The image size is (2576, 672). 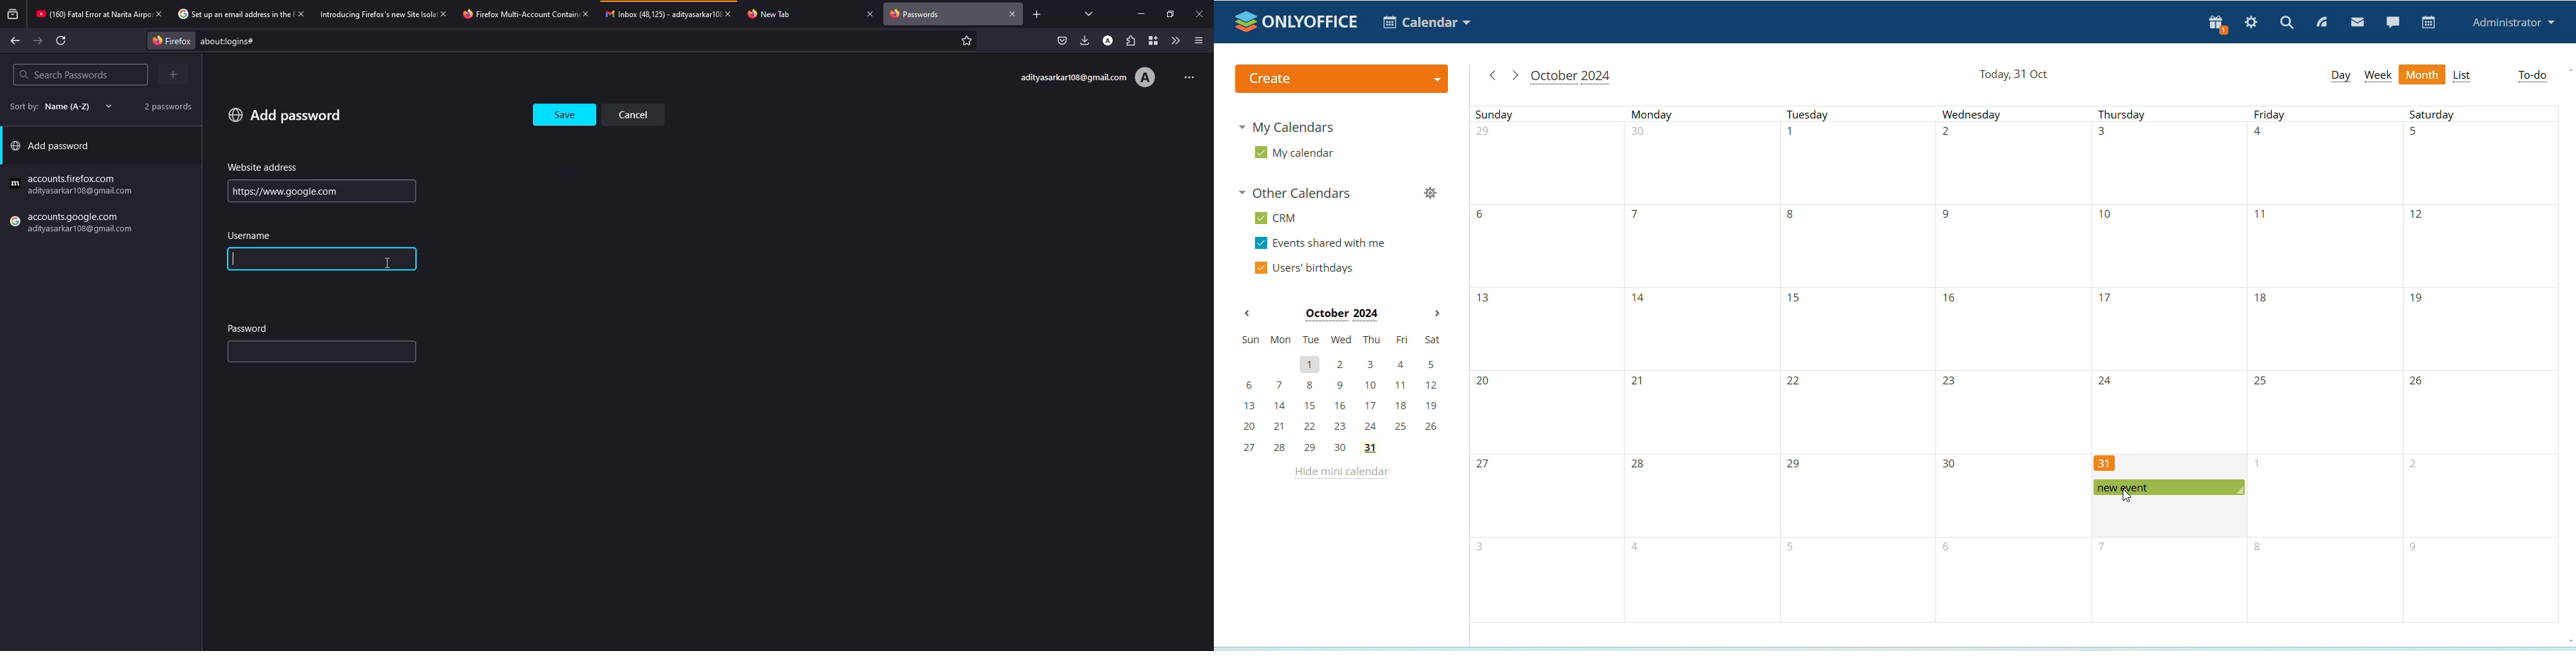 I want to click on tab, so click(x=232, y=15).